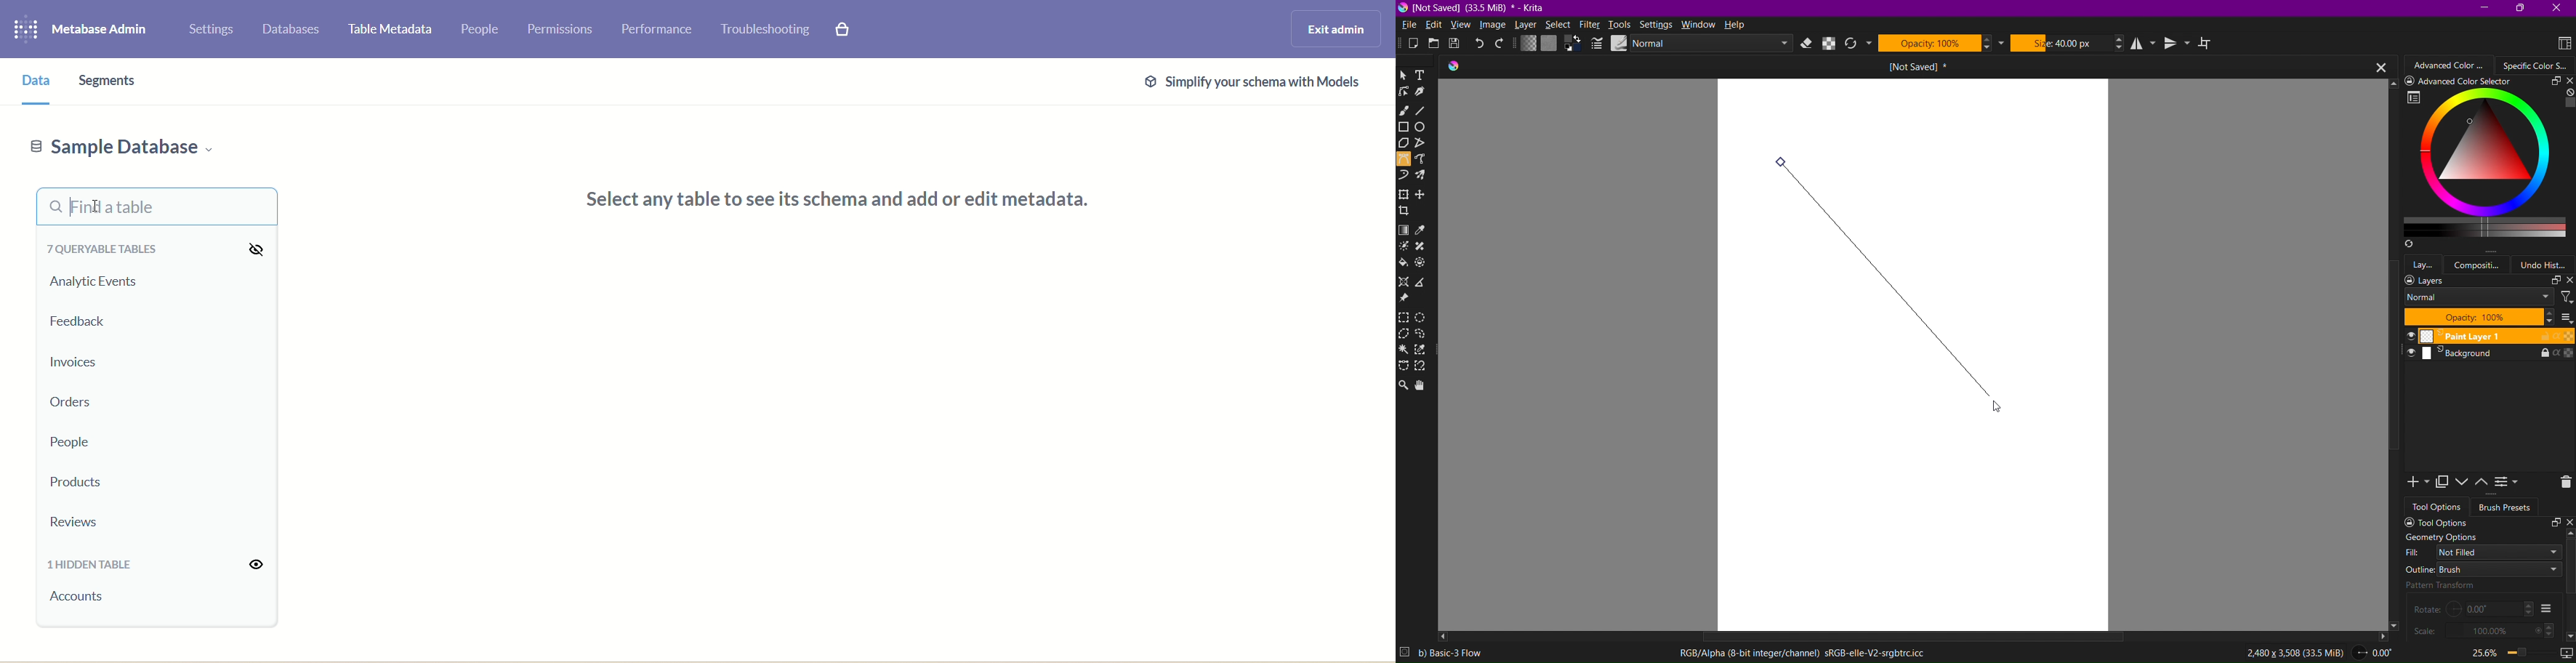  What do you see at coordinates (1595, 44) in the screenshot?
I see `Edit Brush Settings` at bounding box center [1595, 44].